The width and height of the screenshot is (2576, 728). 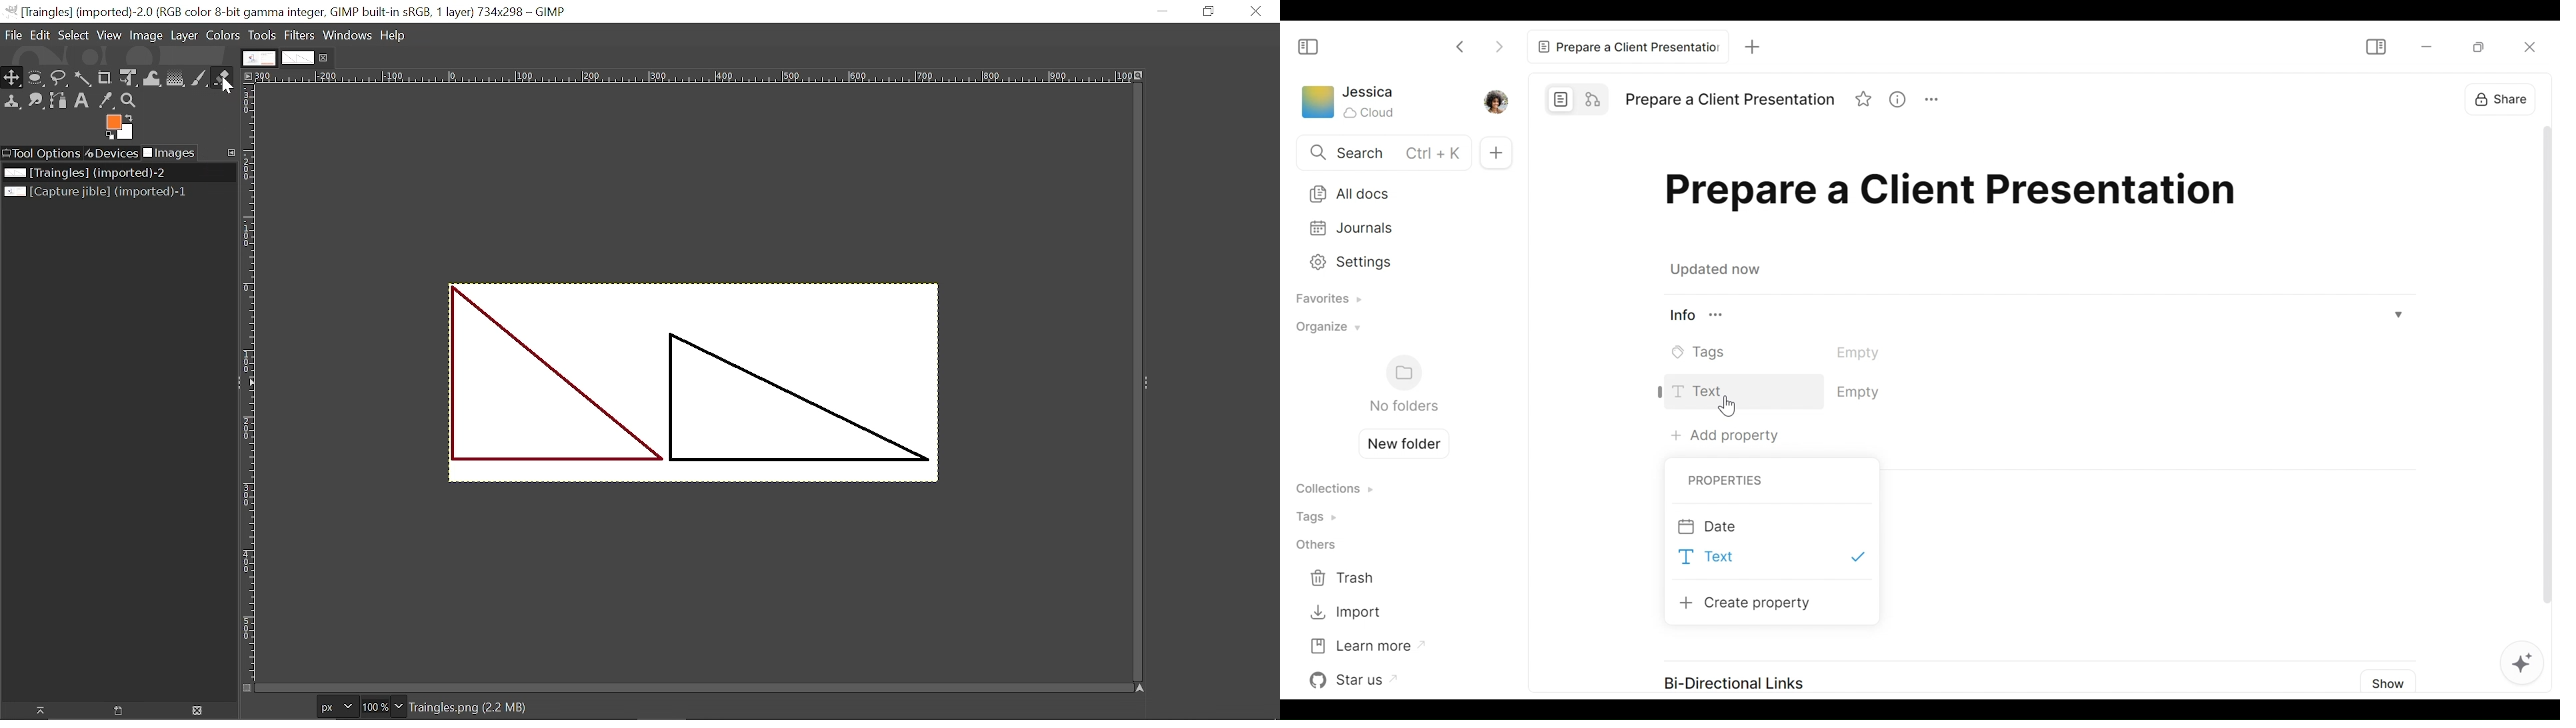 I want to click on Cursor on Text, so click(x=1727, y=403).